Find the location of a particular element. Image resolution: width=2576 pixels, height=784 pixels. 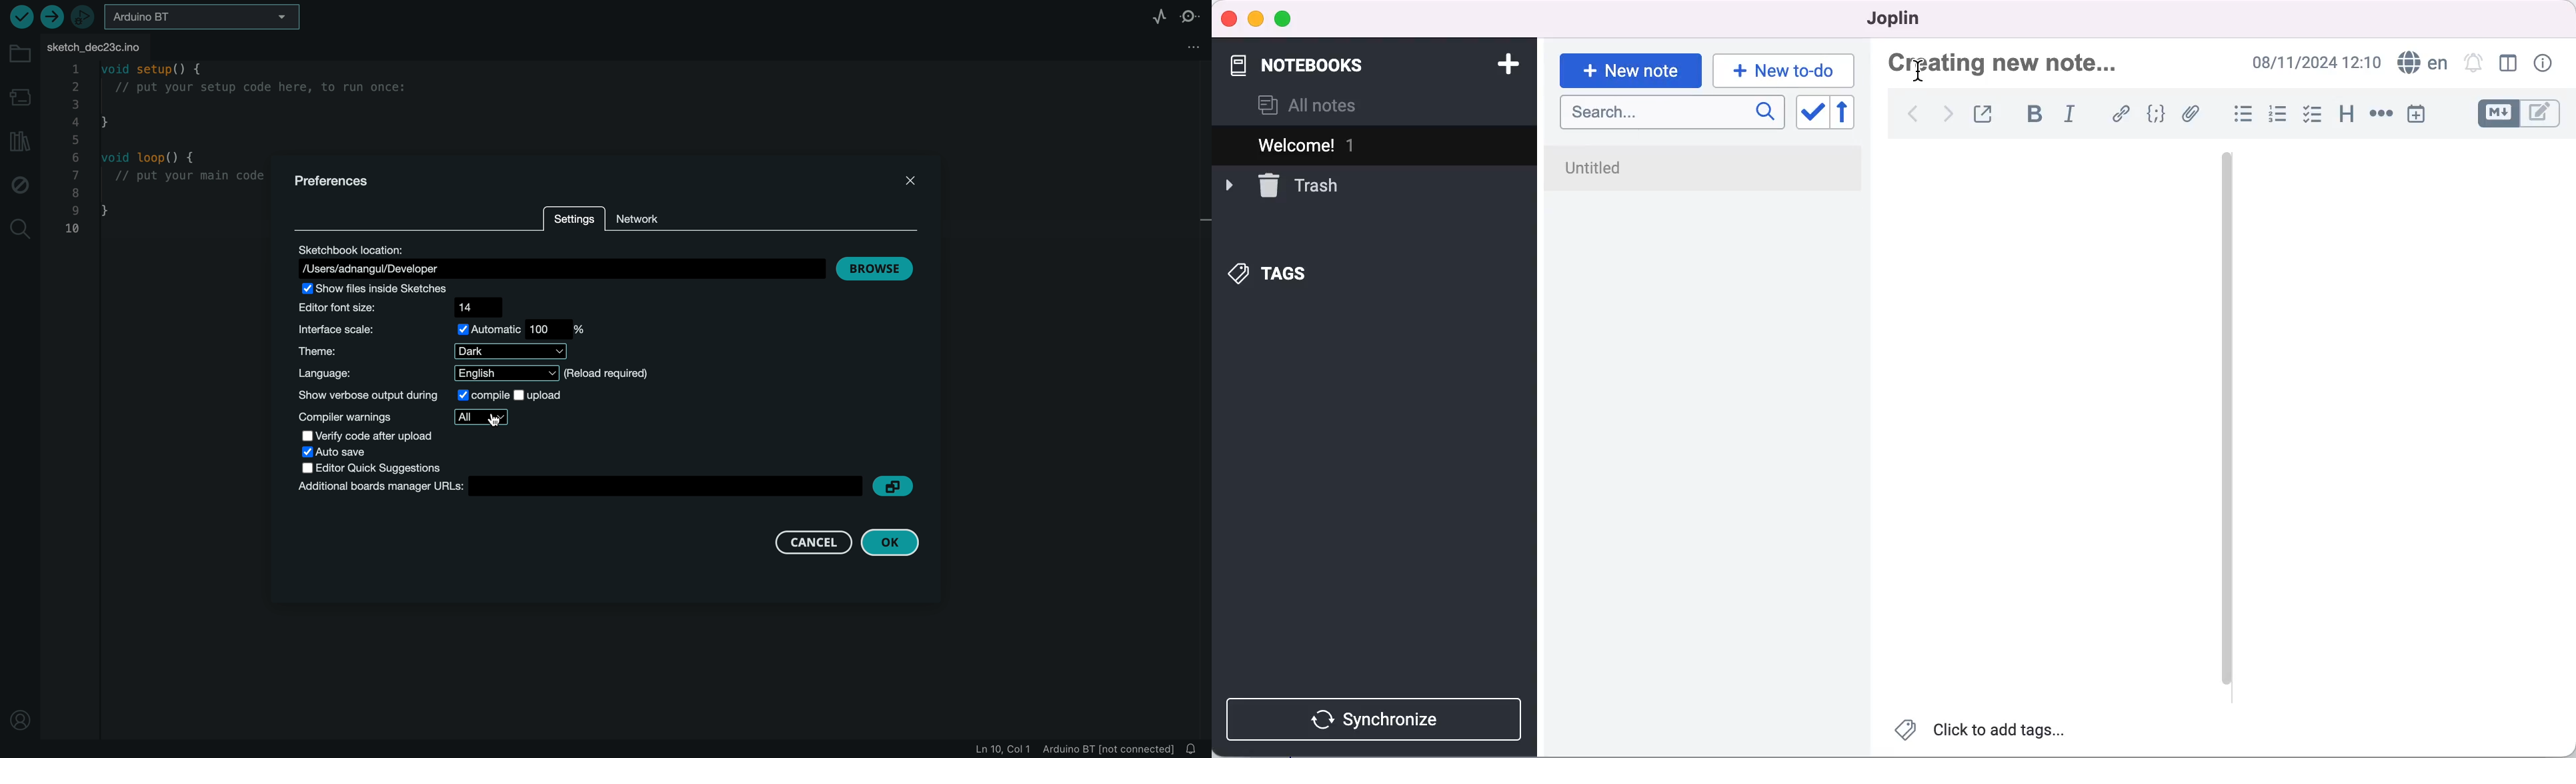

time and date is located at coordinates (2319, 62).